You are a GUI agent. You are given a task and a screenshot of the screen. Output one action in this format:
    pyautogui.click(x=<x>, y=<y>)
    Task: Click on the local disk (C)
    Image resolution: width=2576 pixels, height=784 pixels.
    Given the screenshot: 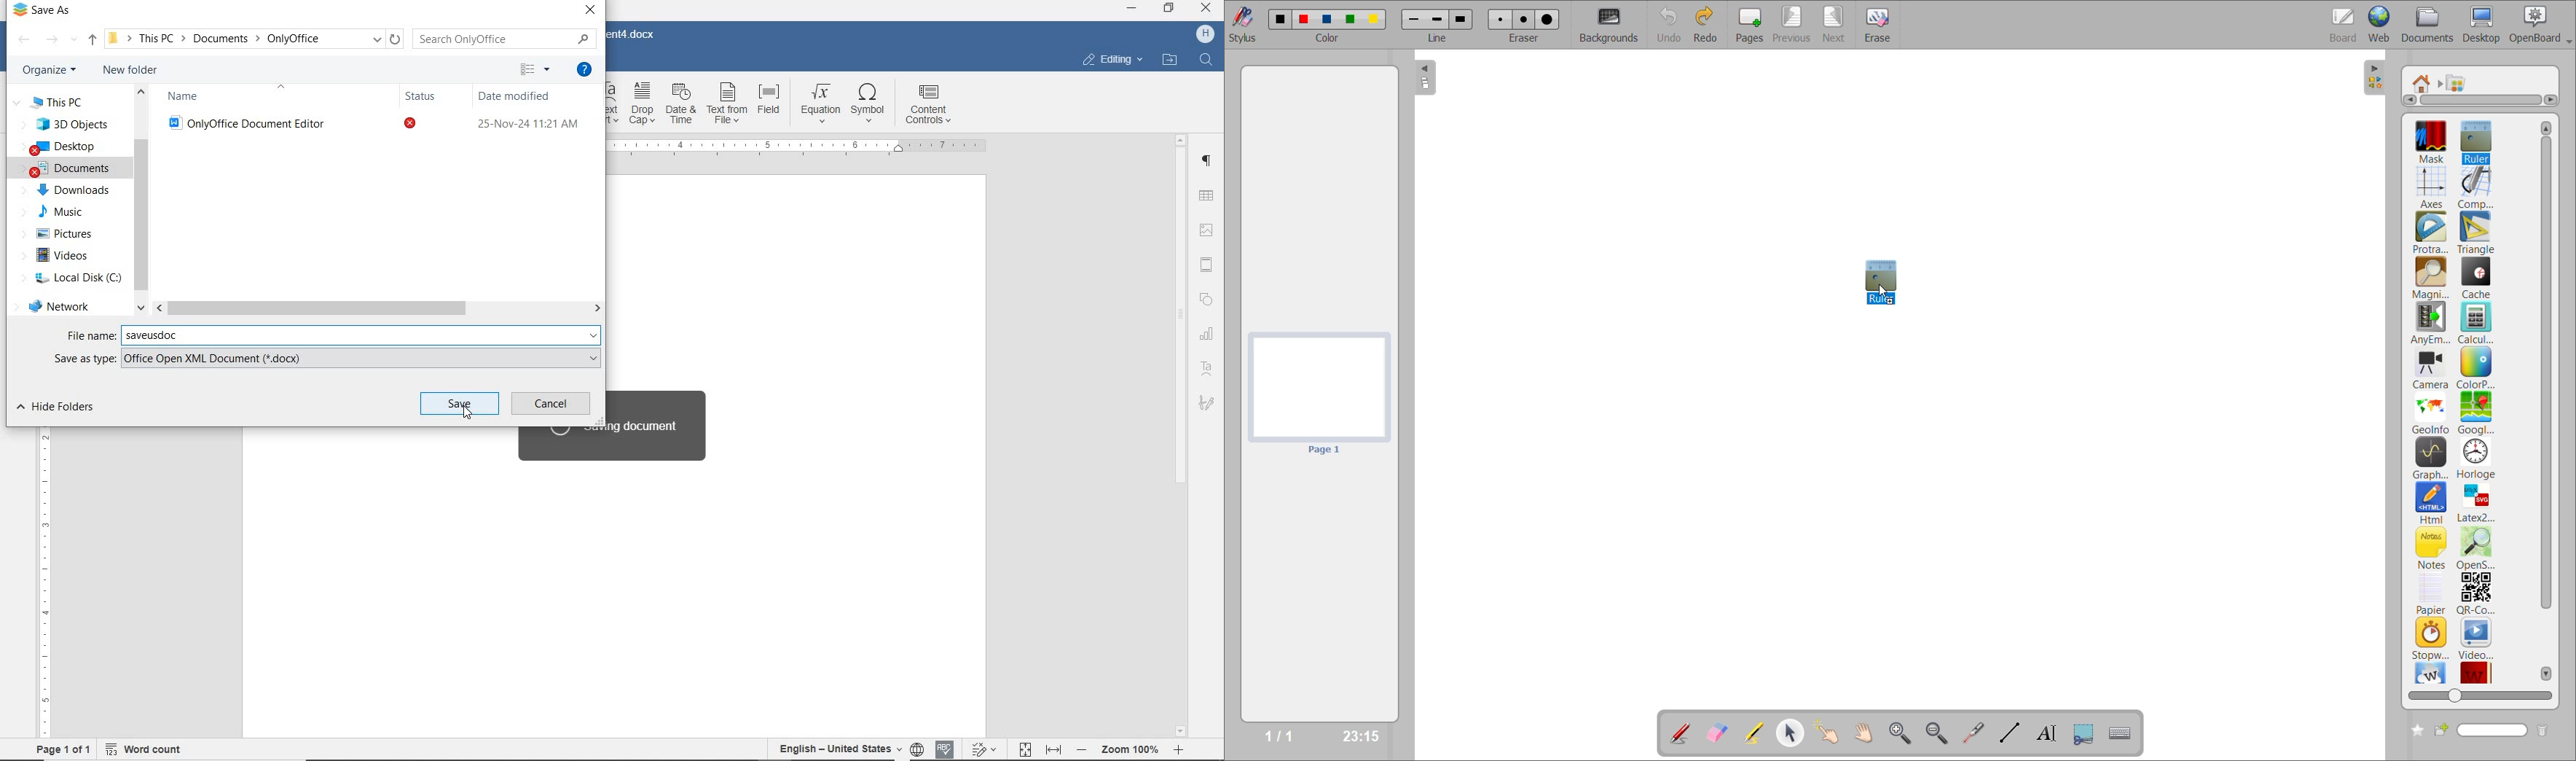 What is the action you would take?
    pyautogui.click(x=69, y=277)
    